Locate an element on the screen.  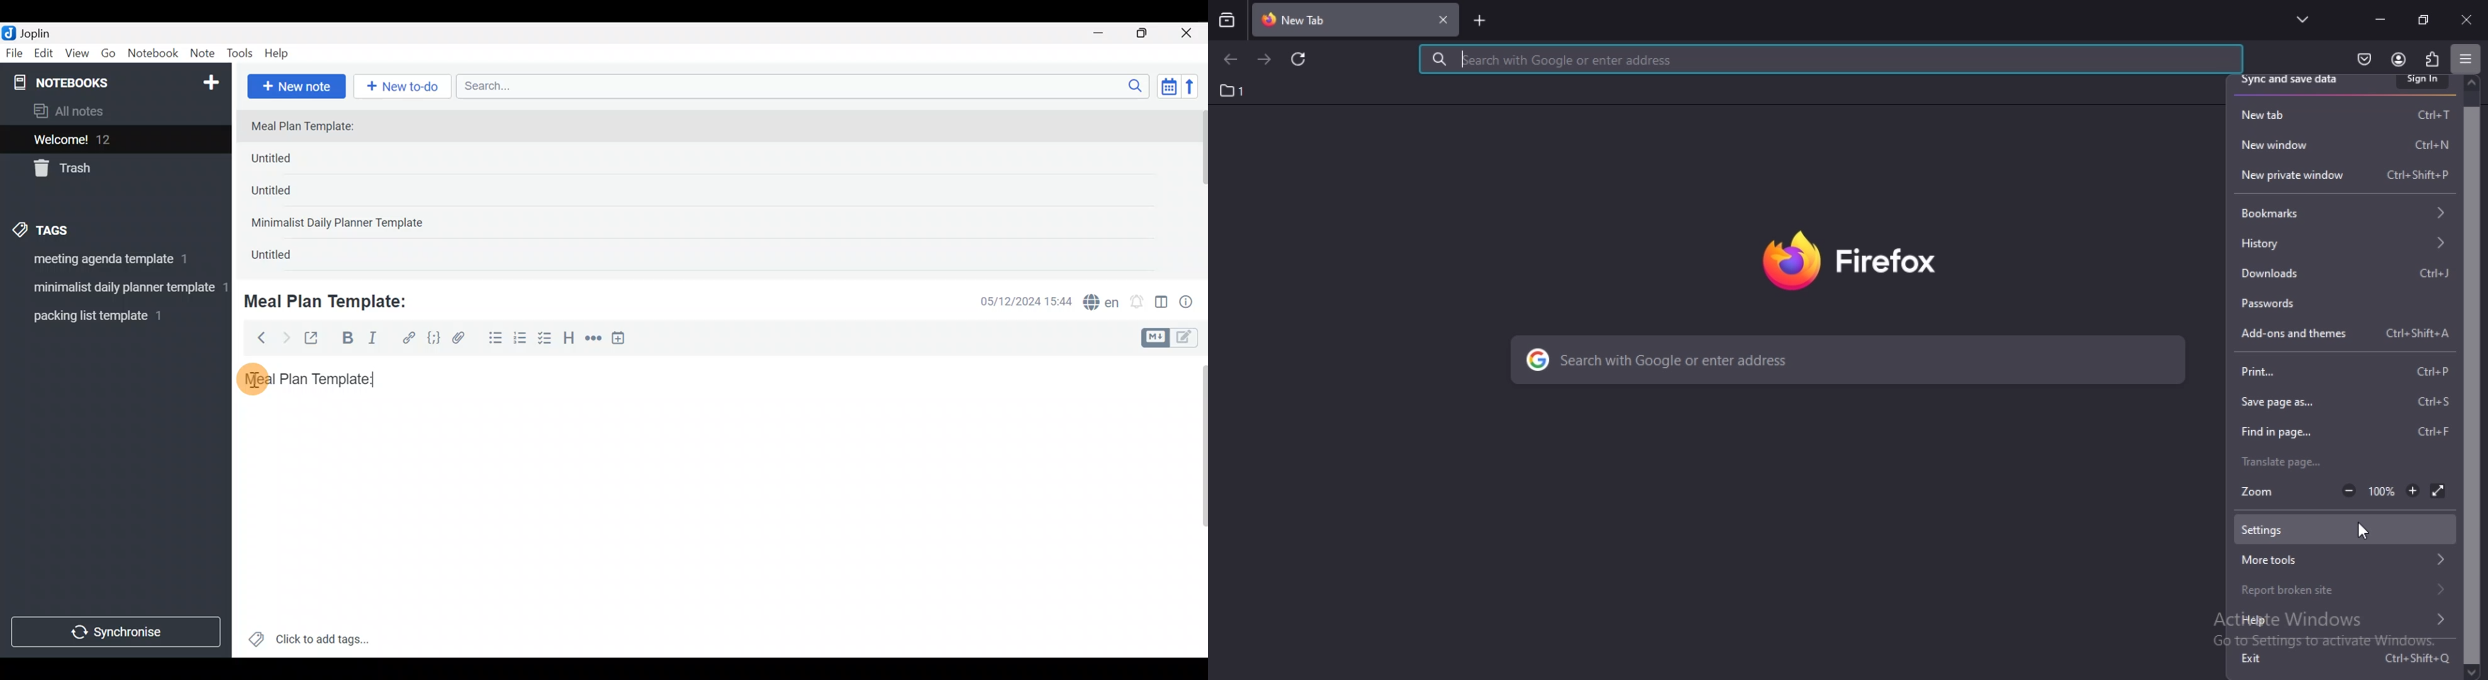
Back is located at coordinates (256, 337).